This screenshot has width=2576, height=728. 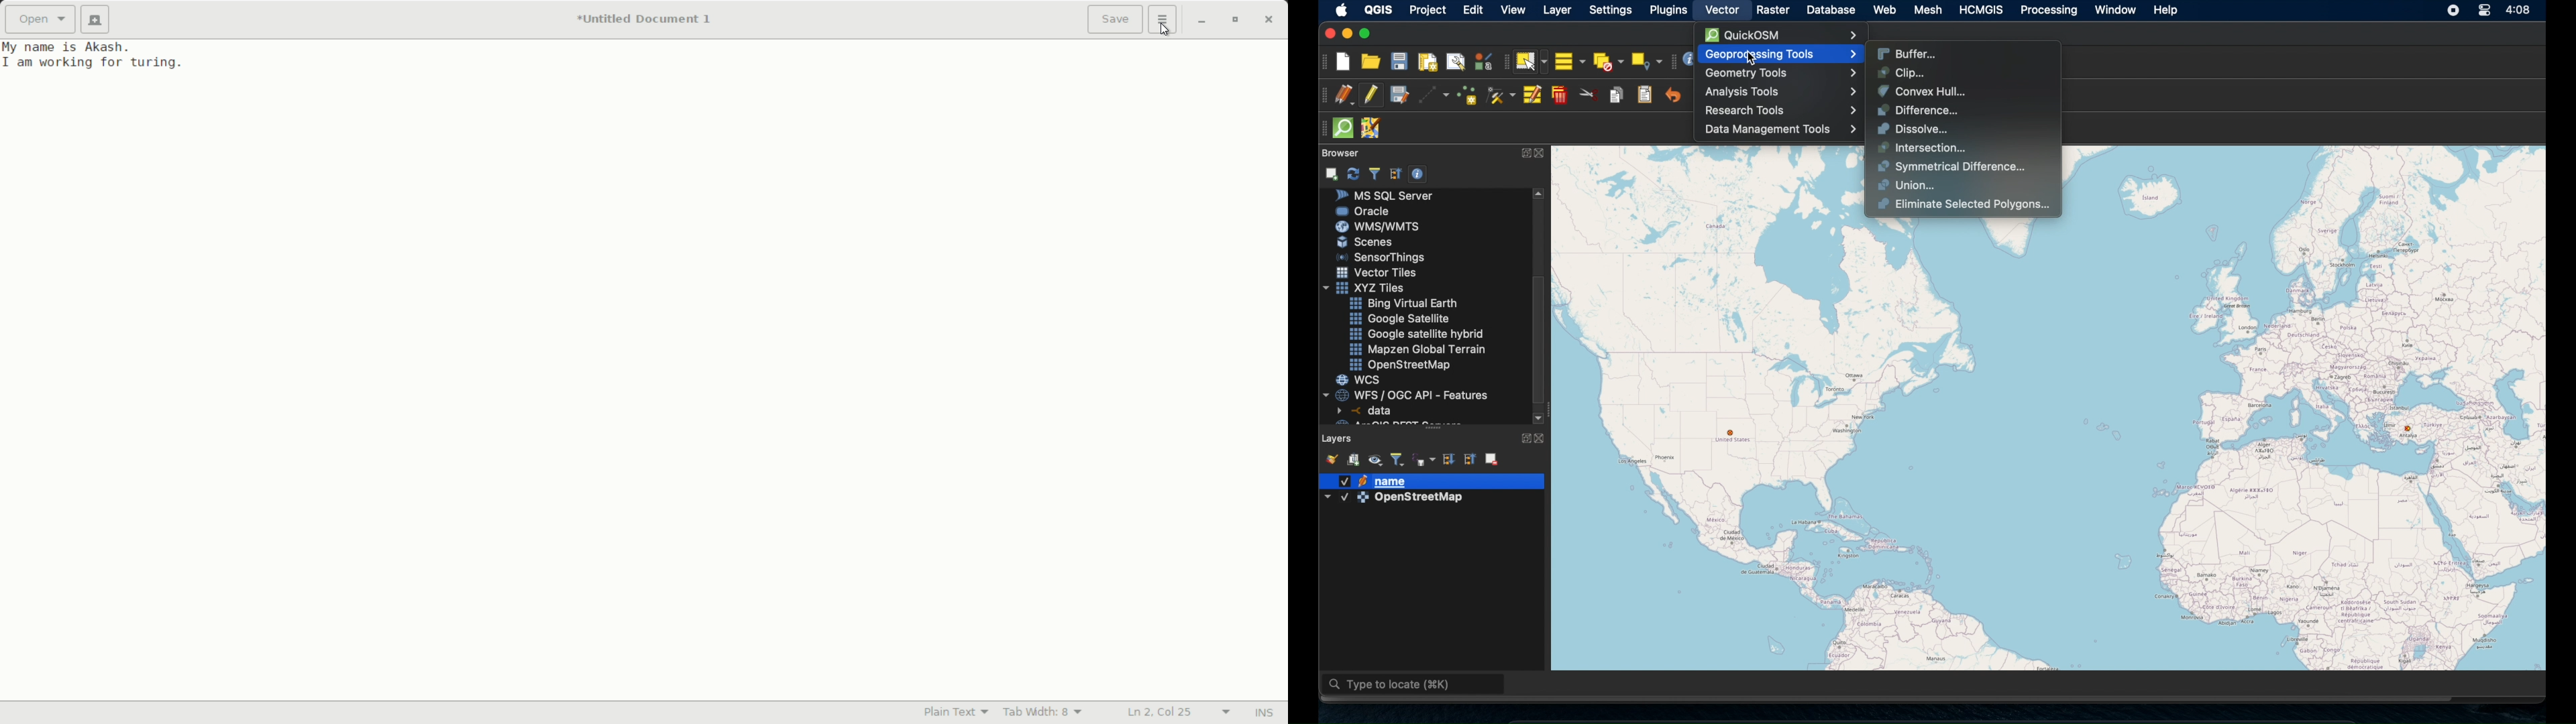 What do you see at coordinates (1364, 210) in the screenshot?
I see `oracle` at bounding box center [1364, 210].